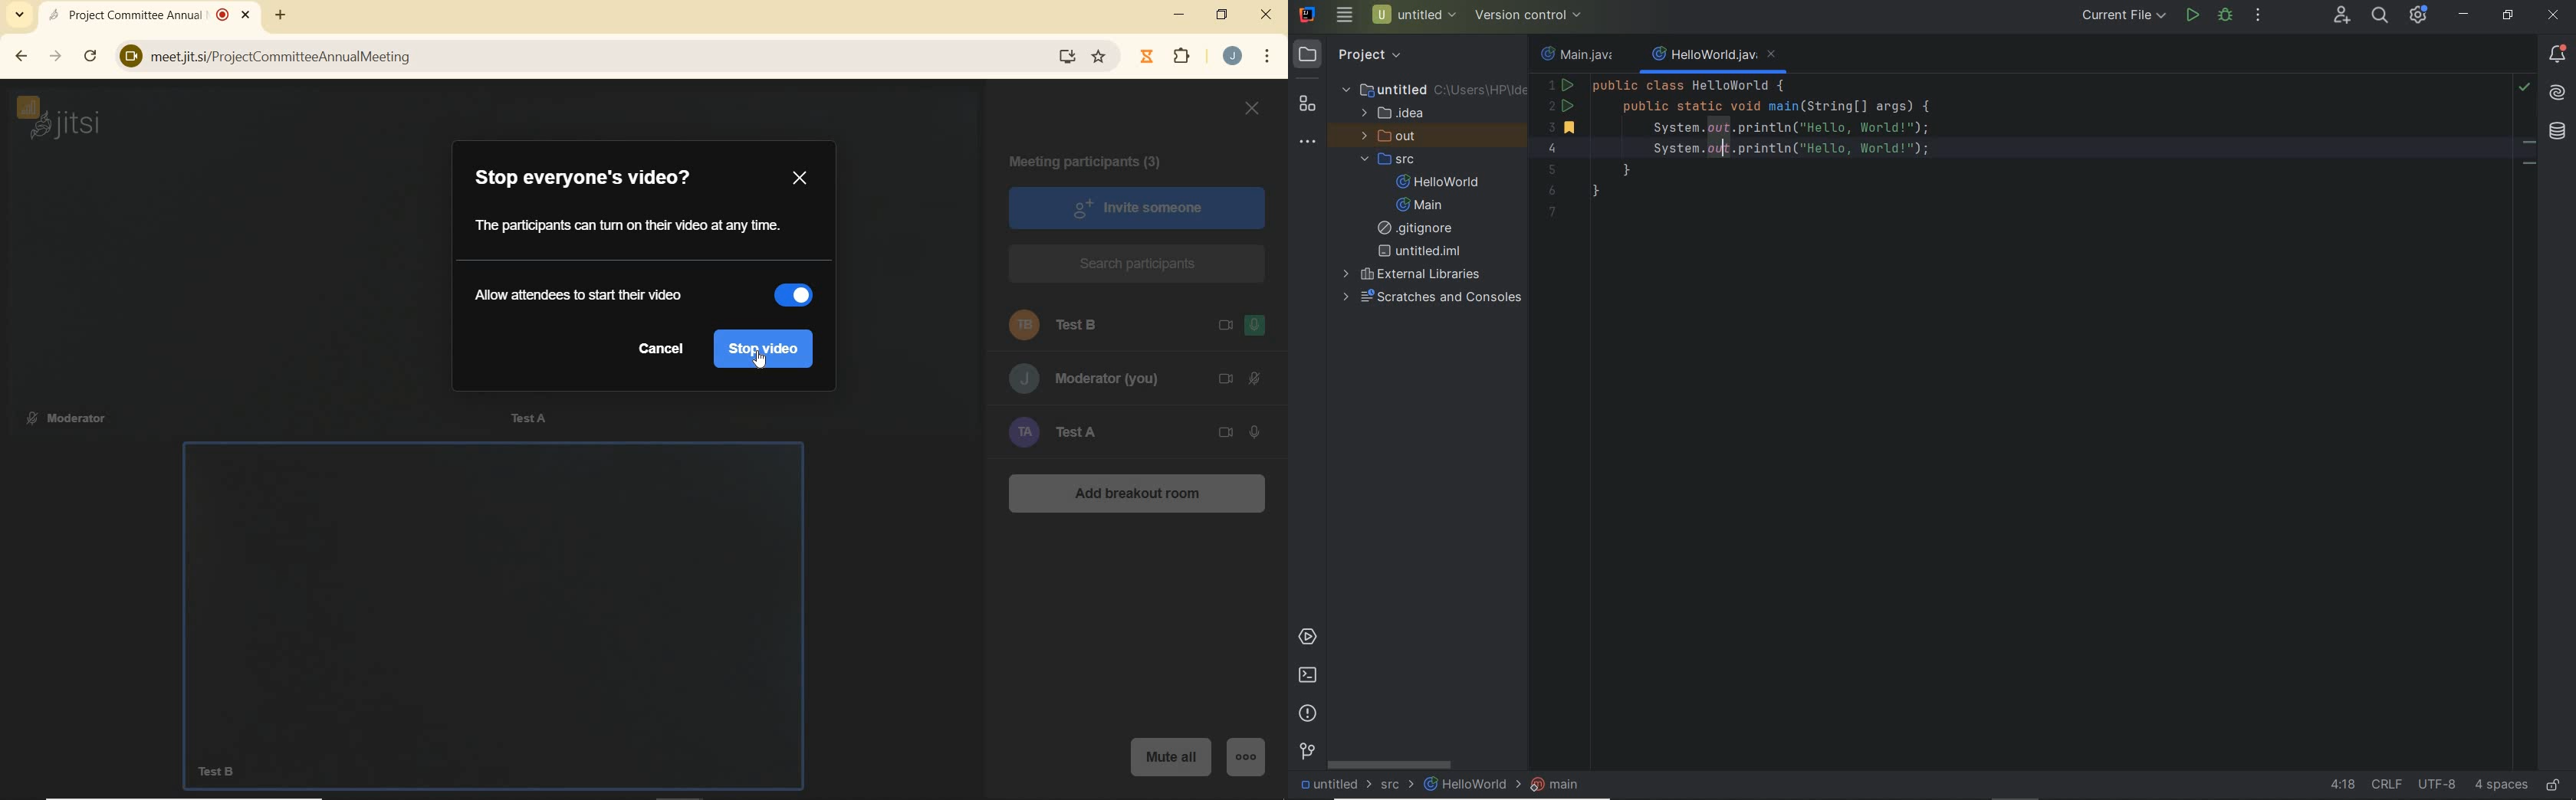  What do you see at coordinates (592, 293) in the screenshot?
I see `allow attendees to start their video` at bounding box center [592, 293].